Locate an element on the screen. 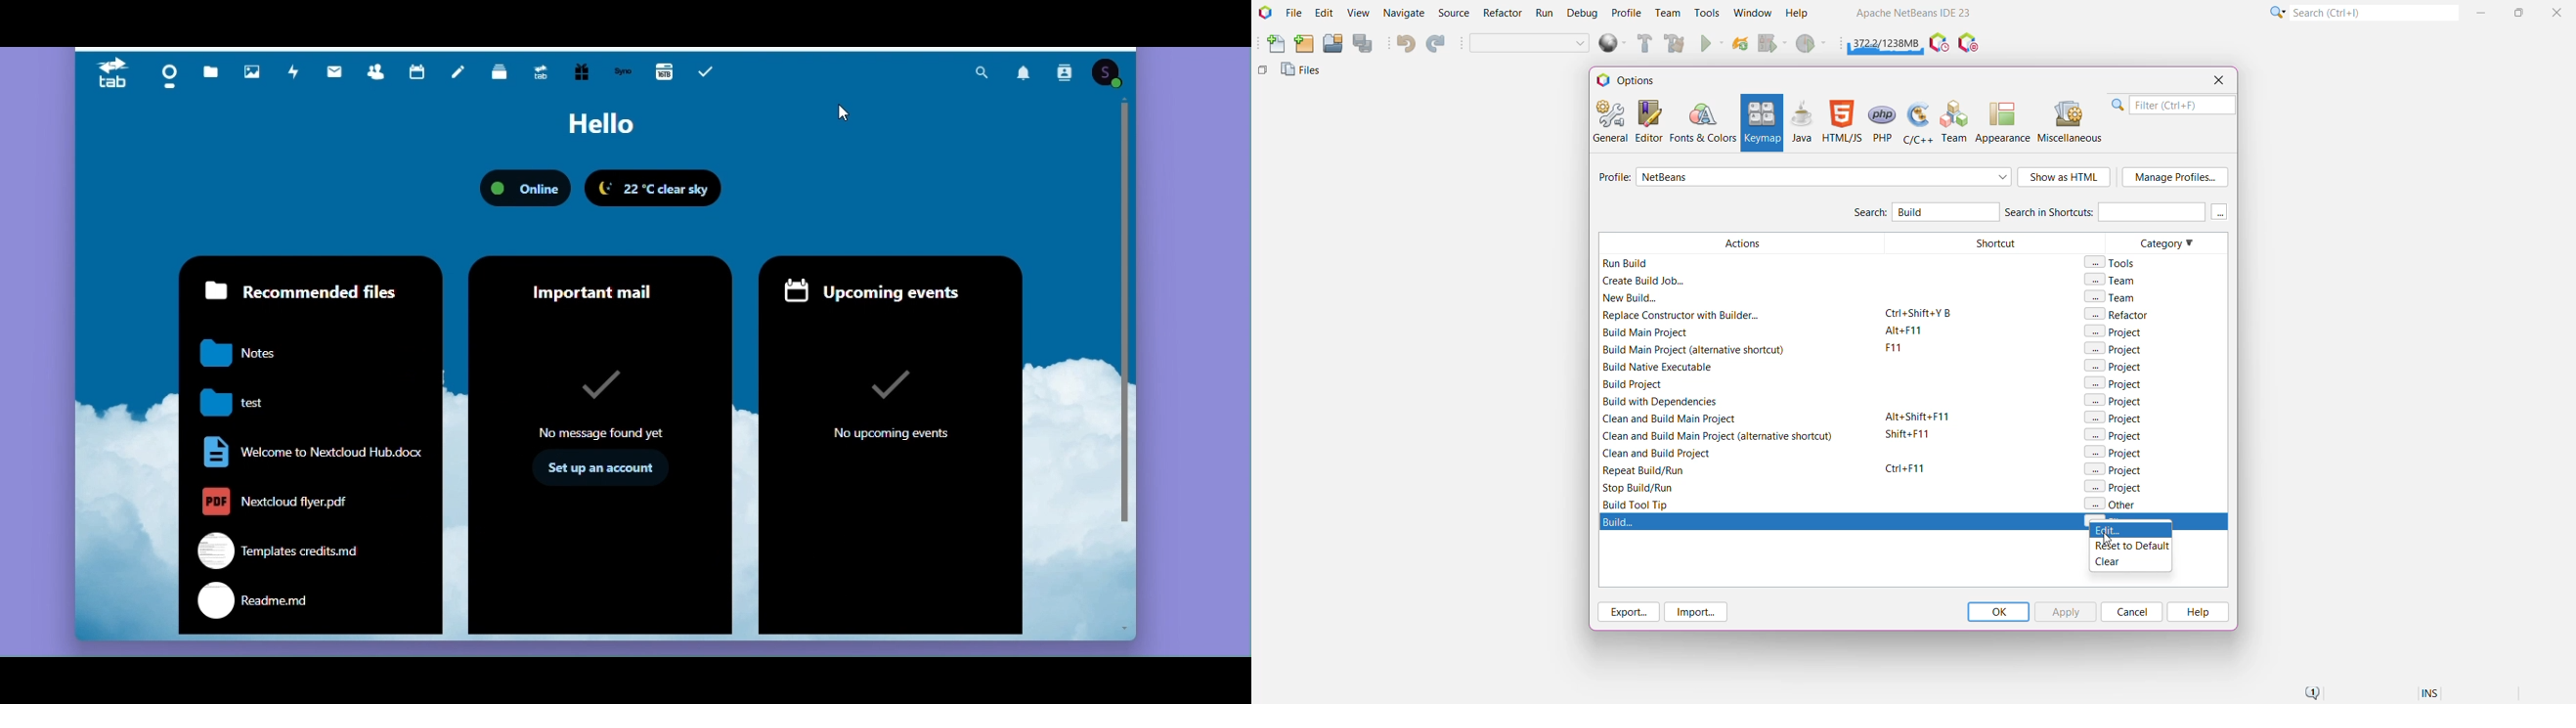 The width and height of the screenshot is (2576, 728). Photos is located at coordinates (249, 68).